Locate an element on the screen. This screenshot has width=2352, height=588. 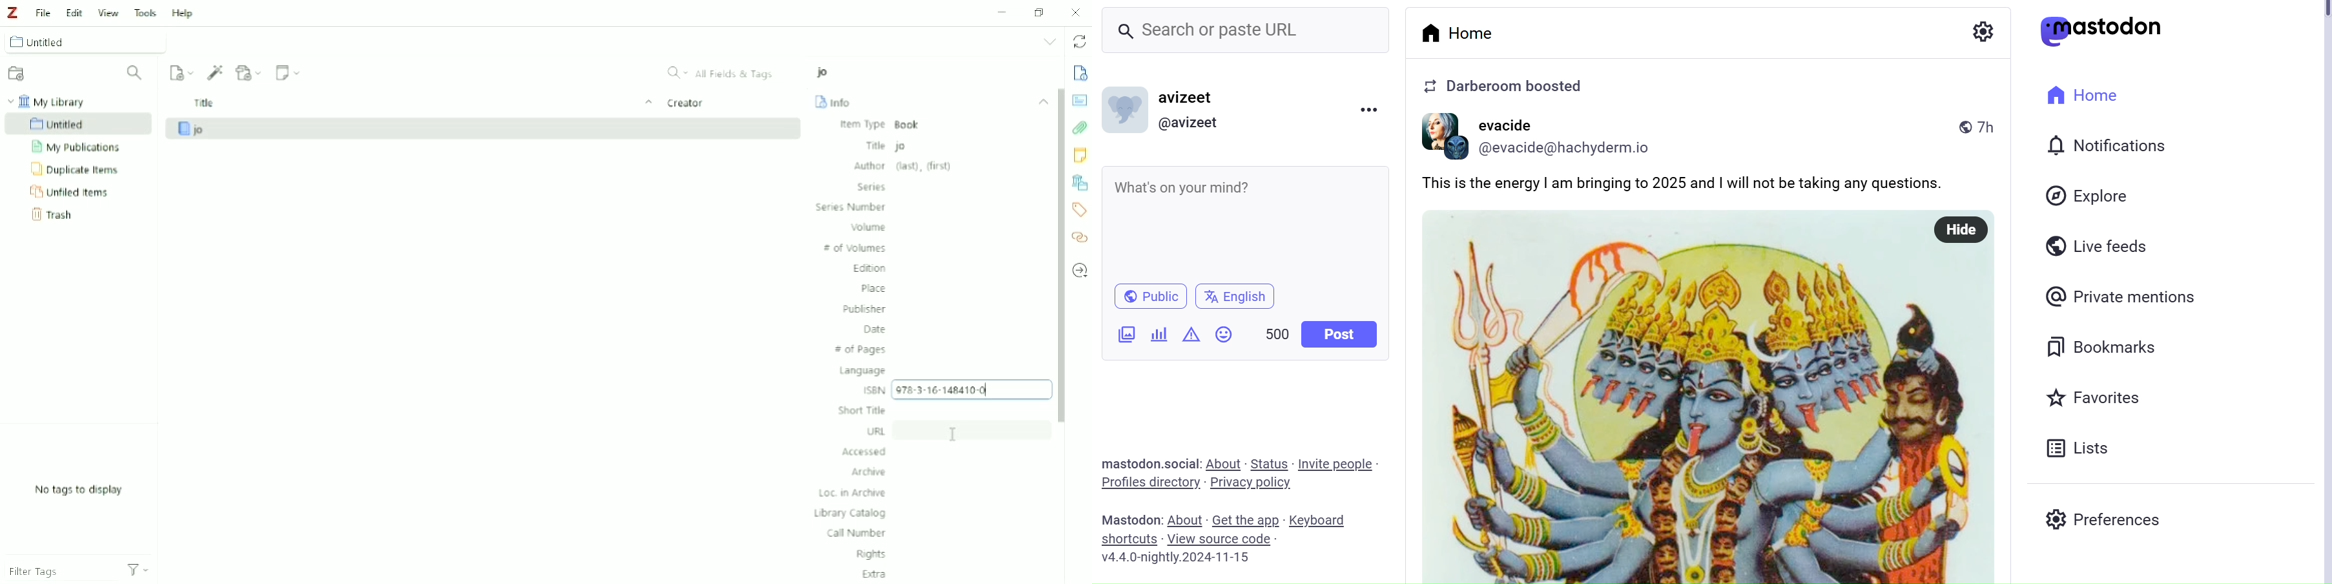
Menu is located at coordinates (1368, 109).